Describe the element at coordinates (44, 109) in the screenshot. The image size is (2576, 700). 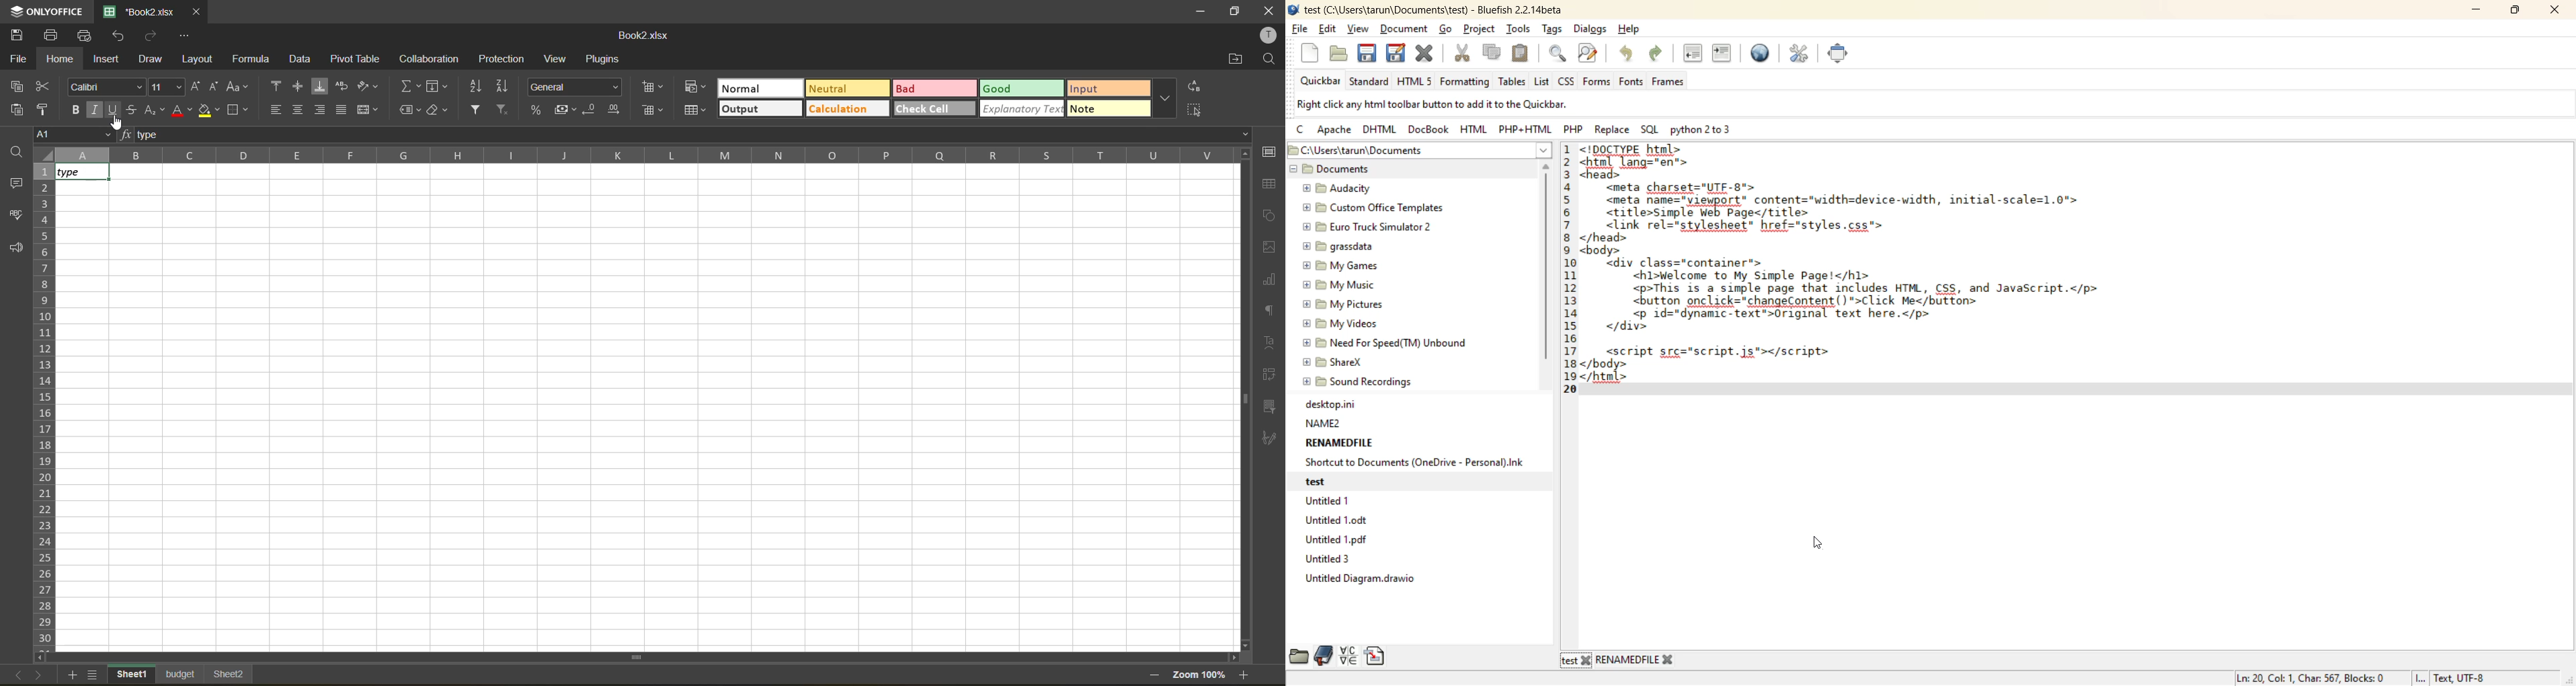
I see `copy style` at that location.